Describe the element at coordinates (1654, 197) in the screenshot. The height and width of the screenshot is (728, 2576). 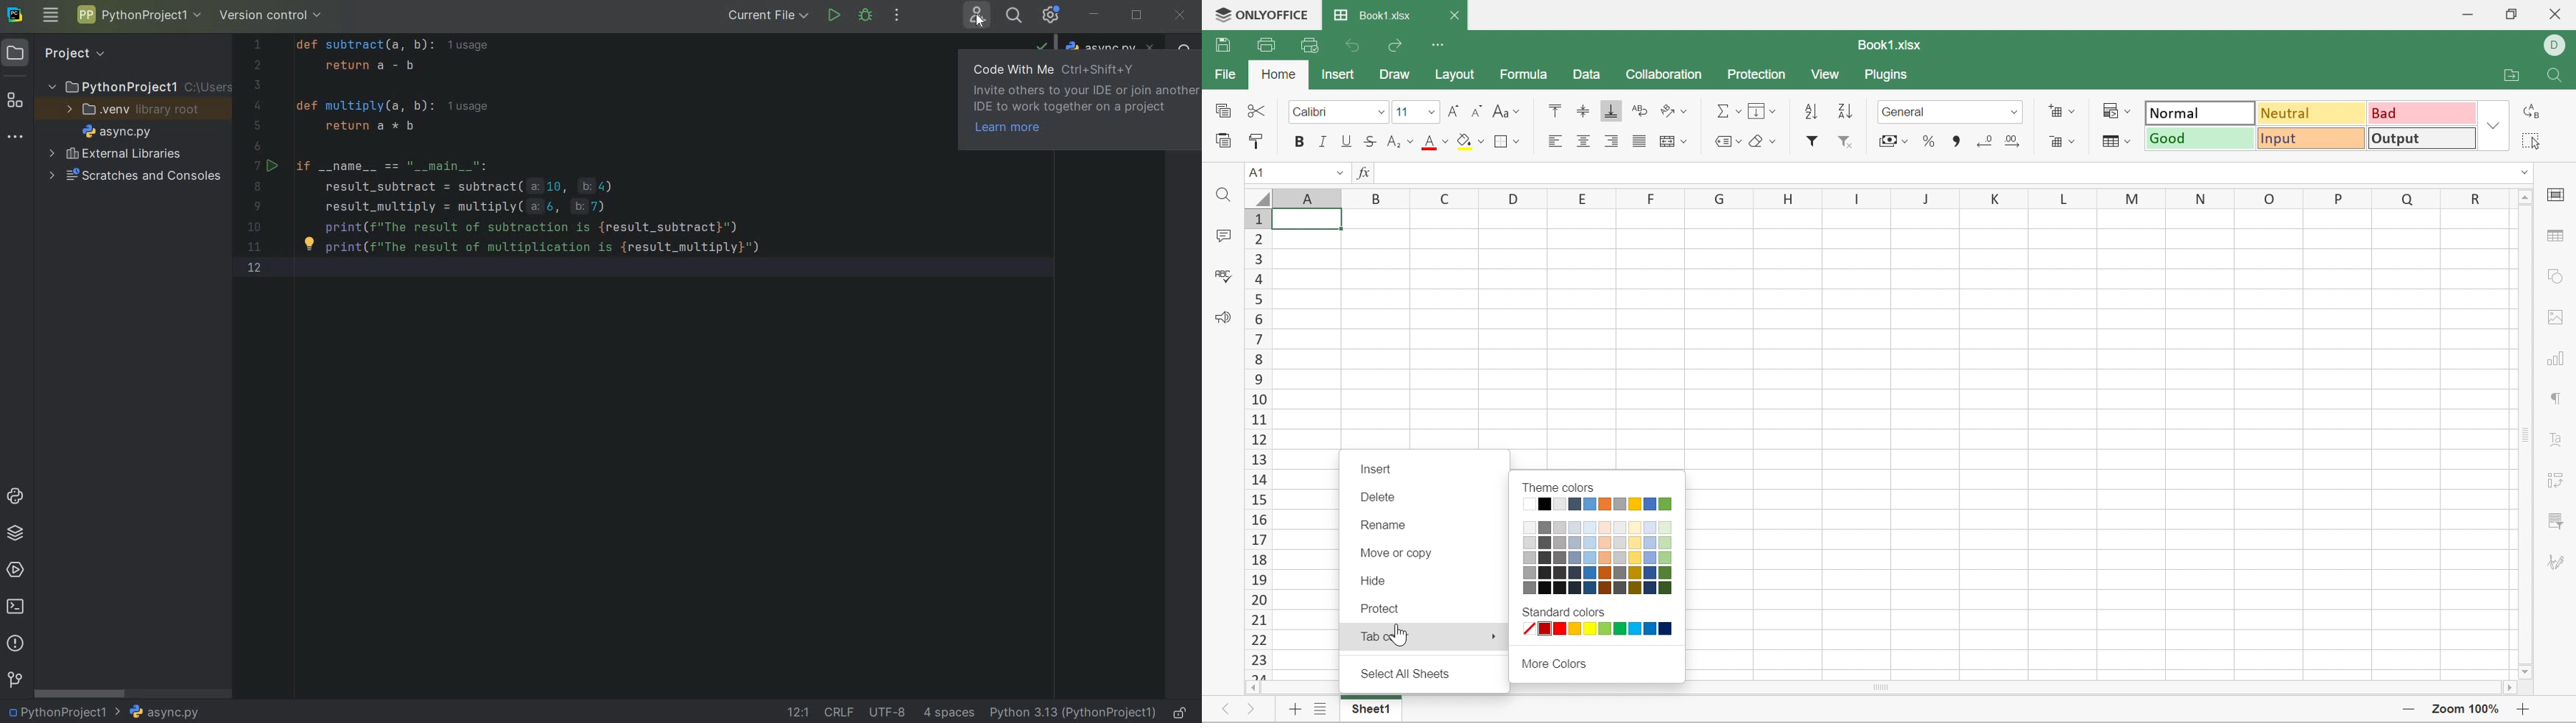
I see `F` at that location.